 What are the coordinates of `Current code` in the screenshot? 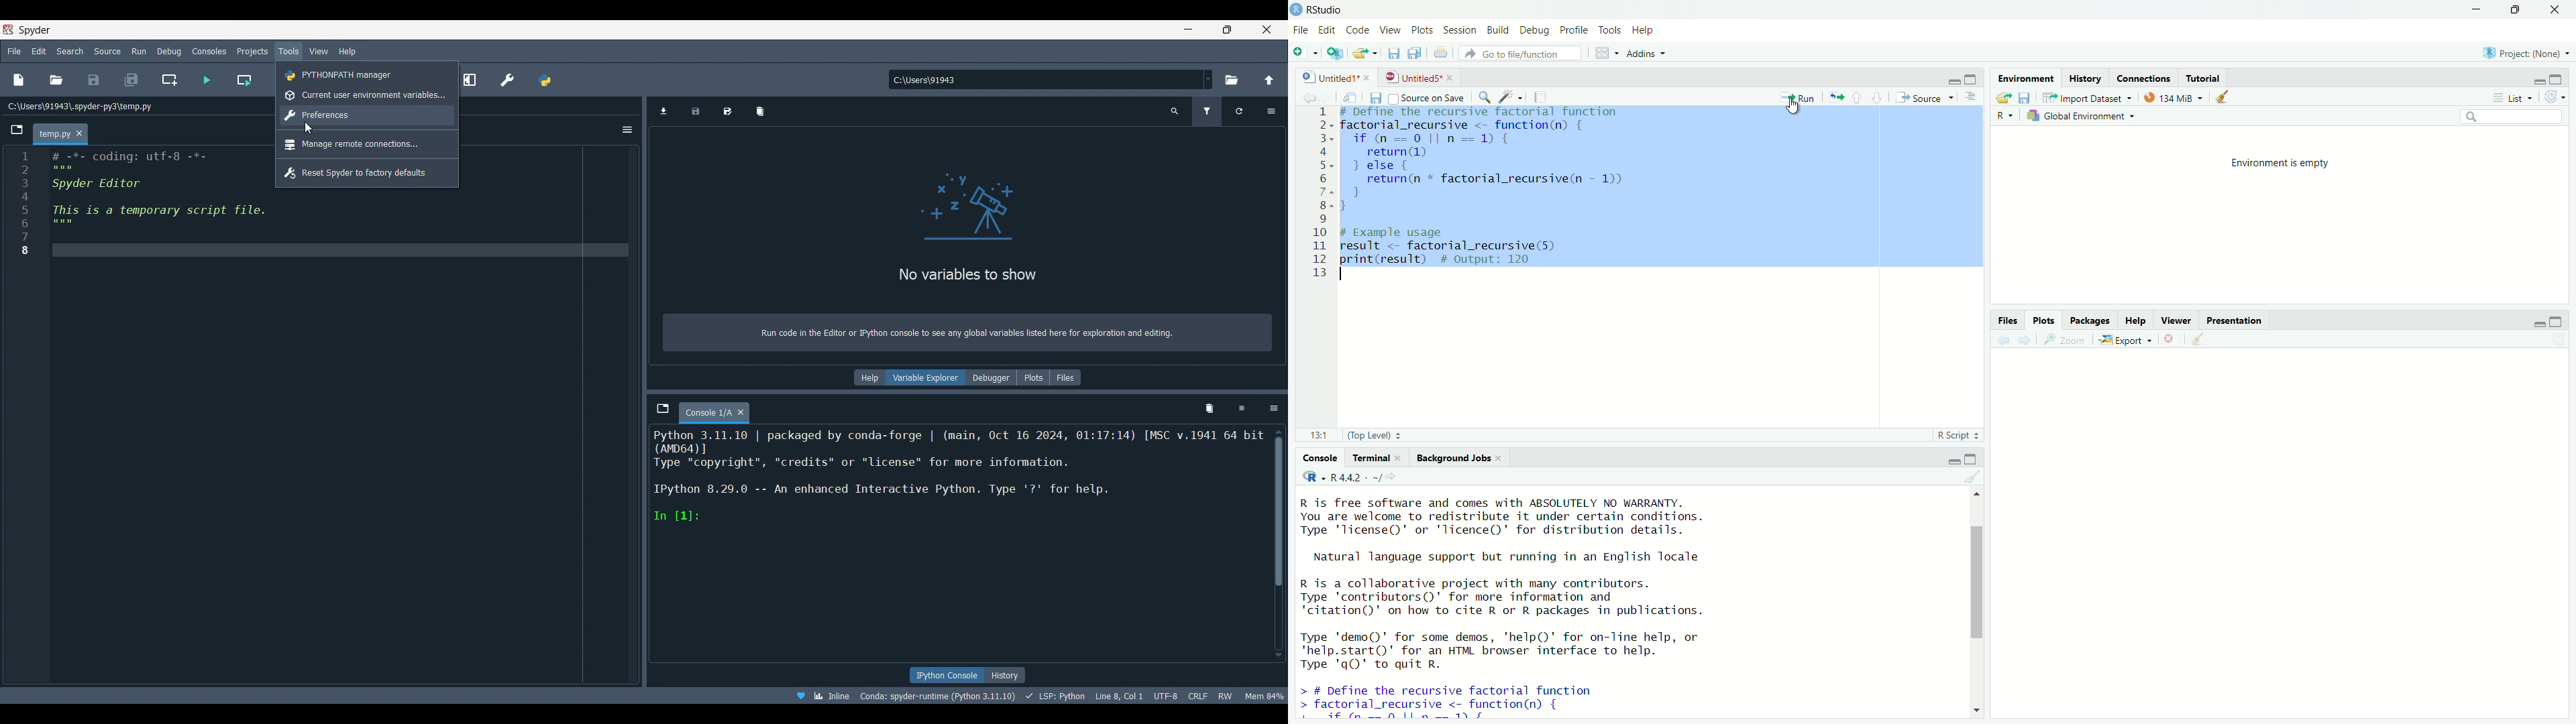 It's located at (138, 206).